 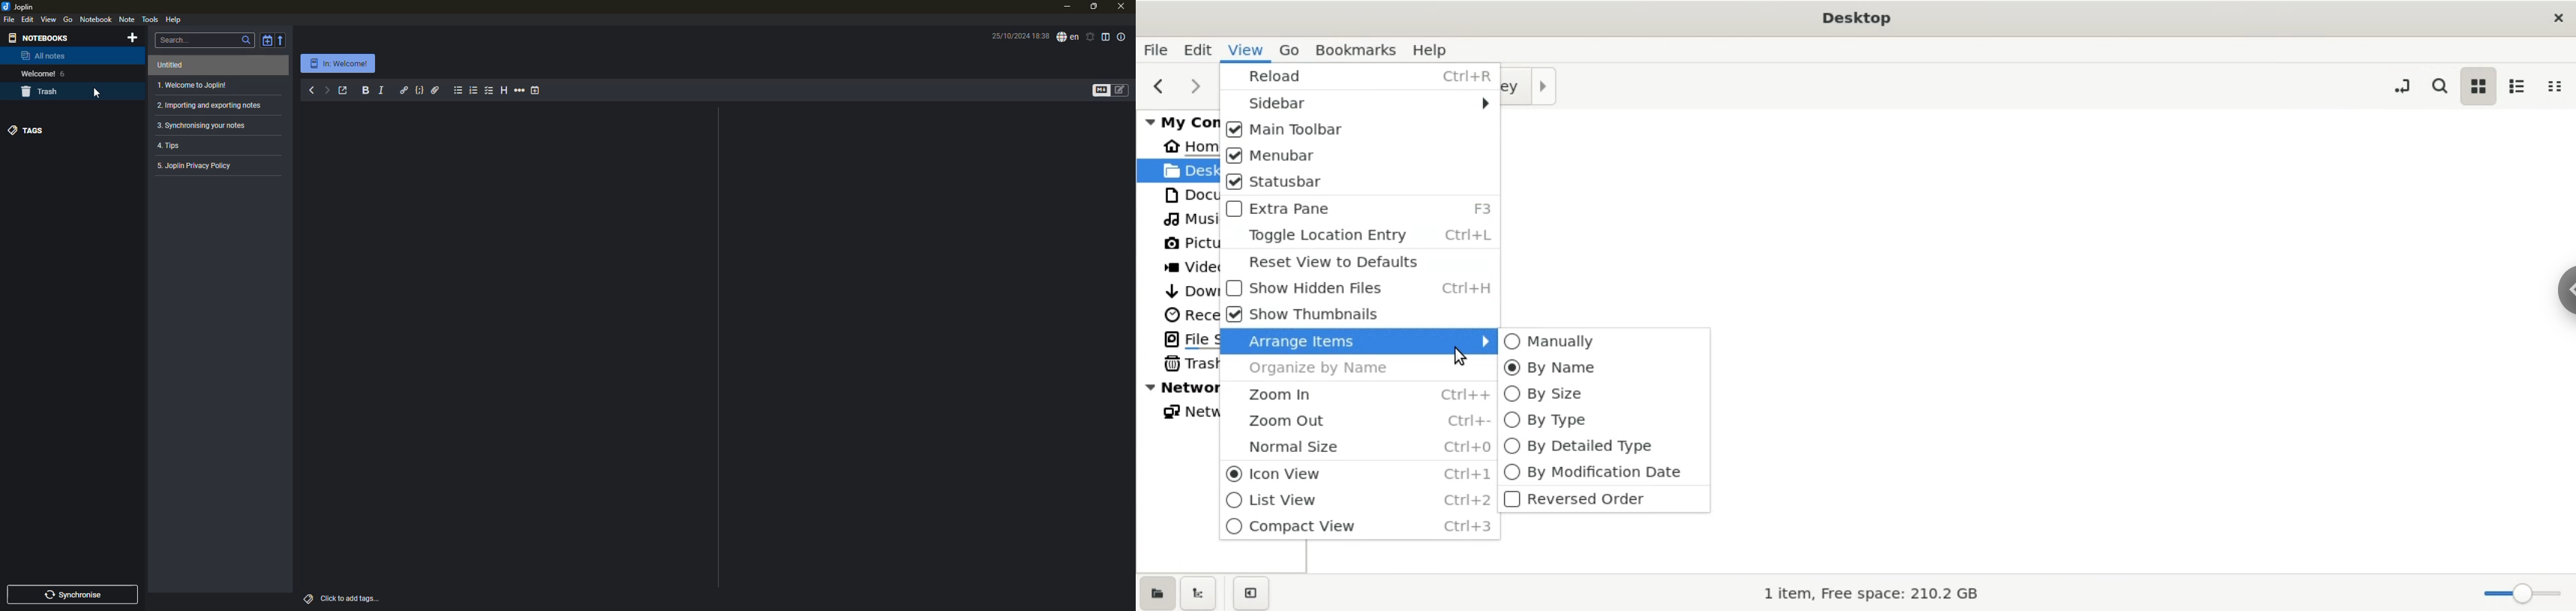 I want to click on notebook, so click(x=96, y=19).